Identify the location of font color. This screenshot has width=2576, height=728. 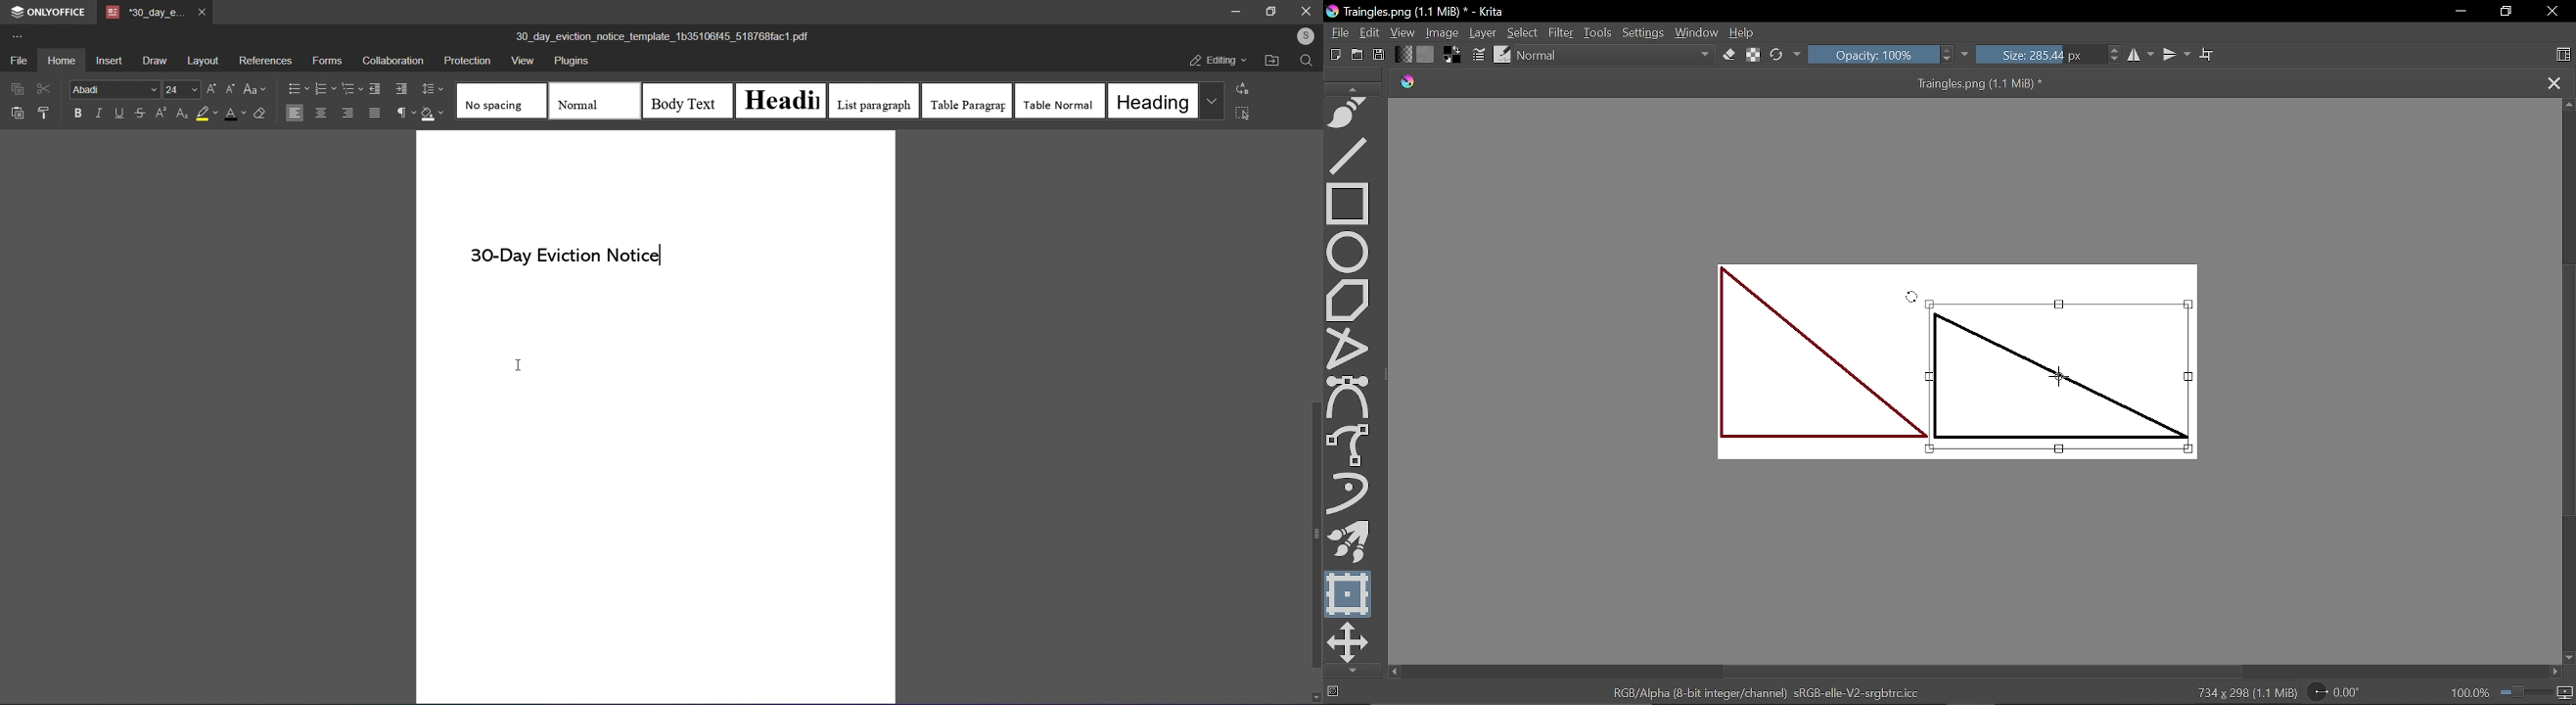
(232, 115).